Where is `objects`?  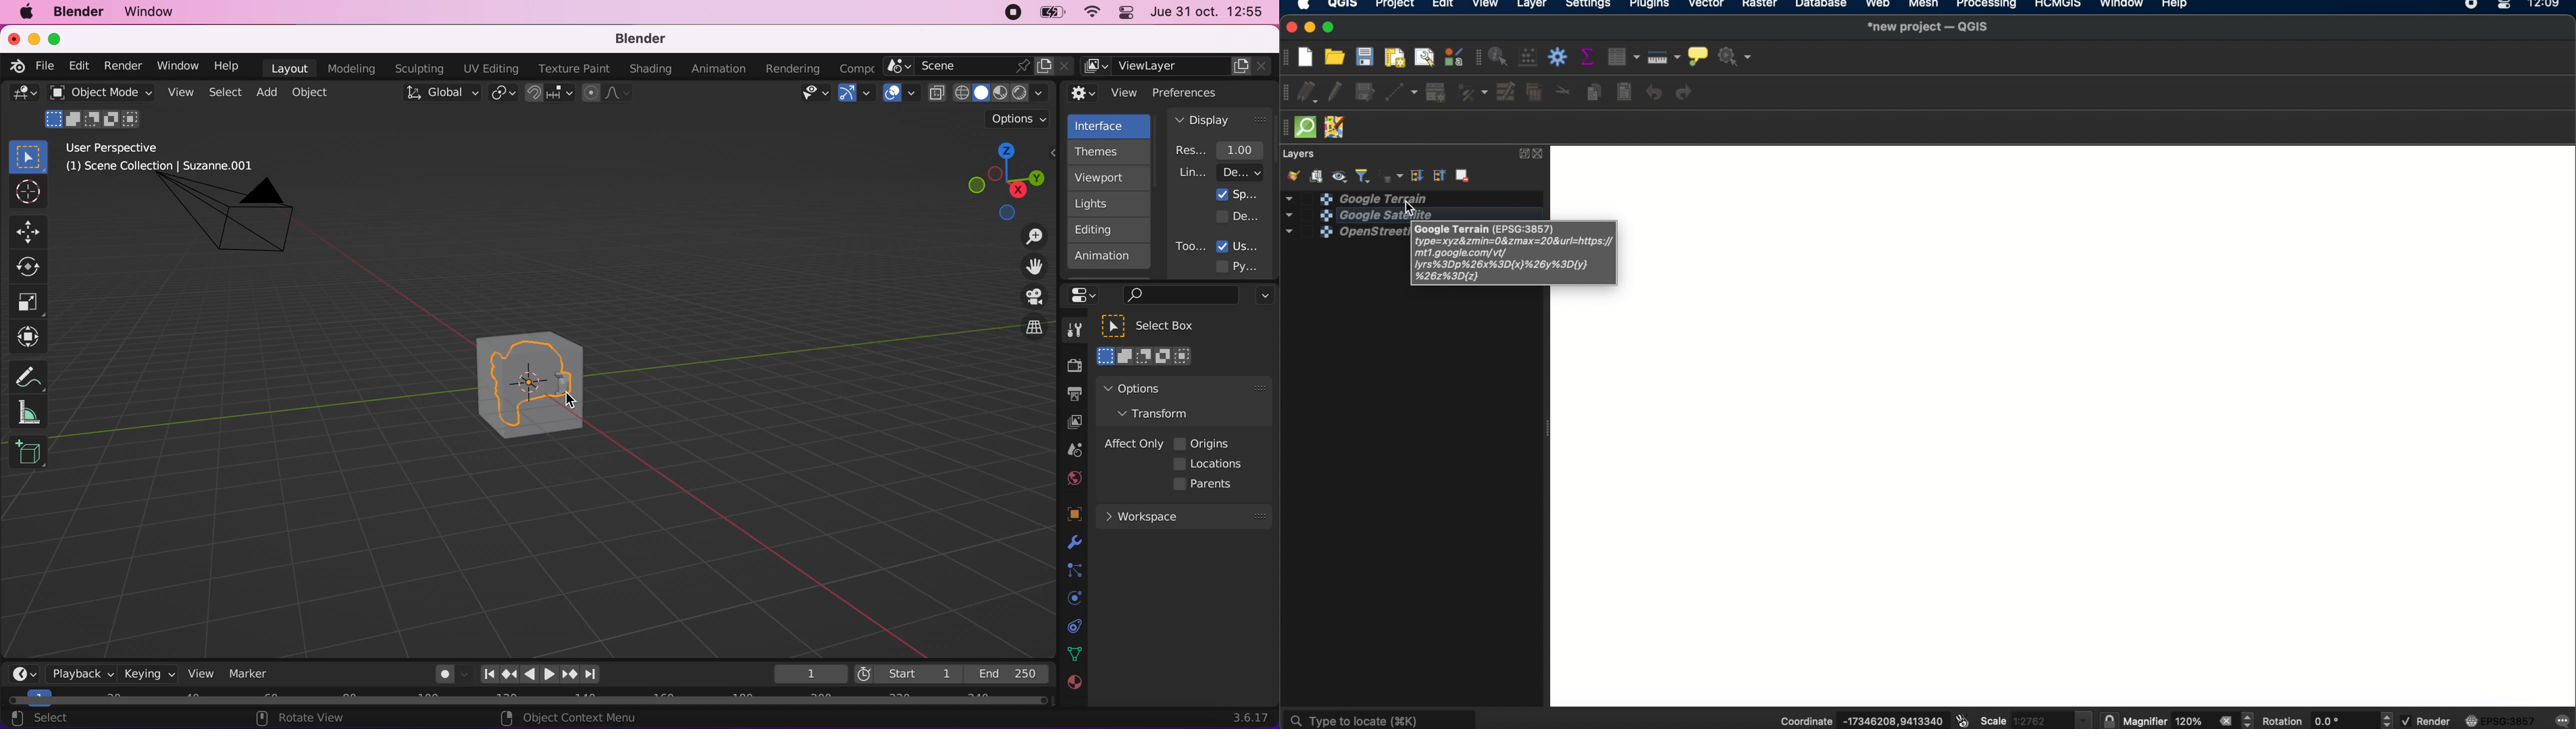 objects is located at coordinates (1062, 515).